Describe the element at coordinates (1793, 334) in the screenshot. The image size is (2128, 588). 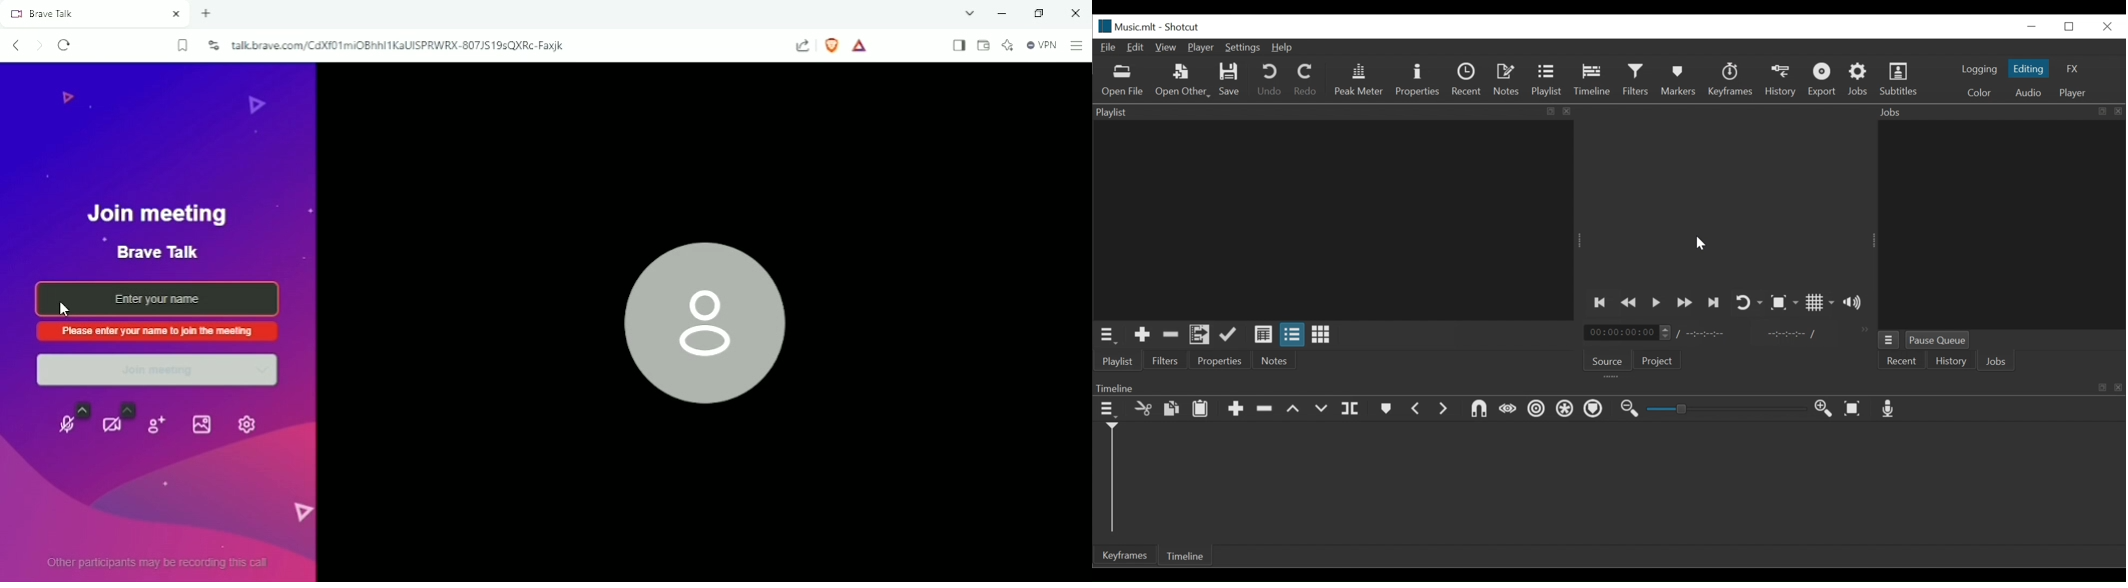
I see `In point` at that location.